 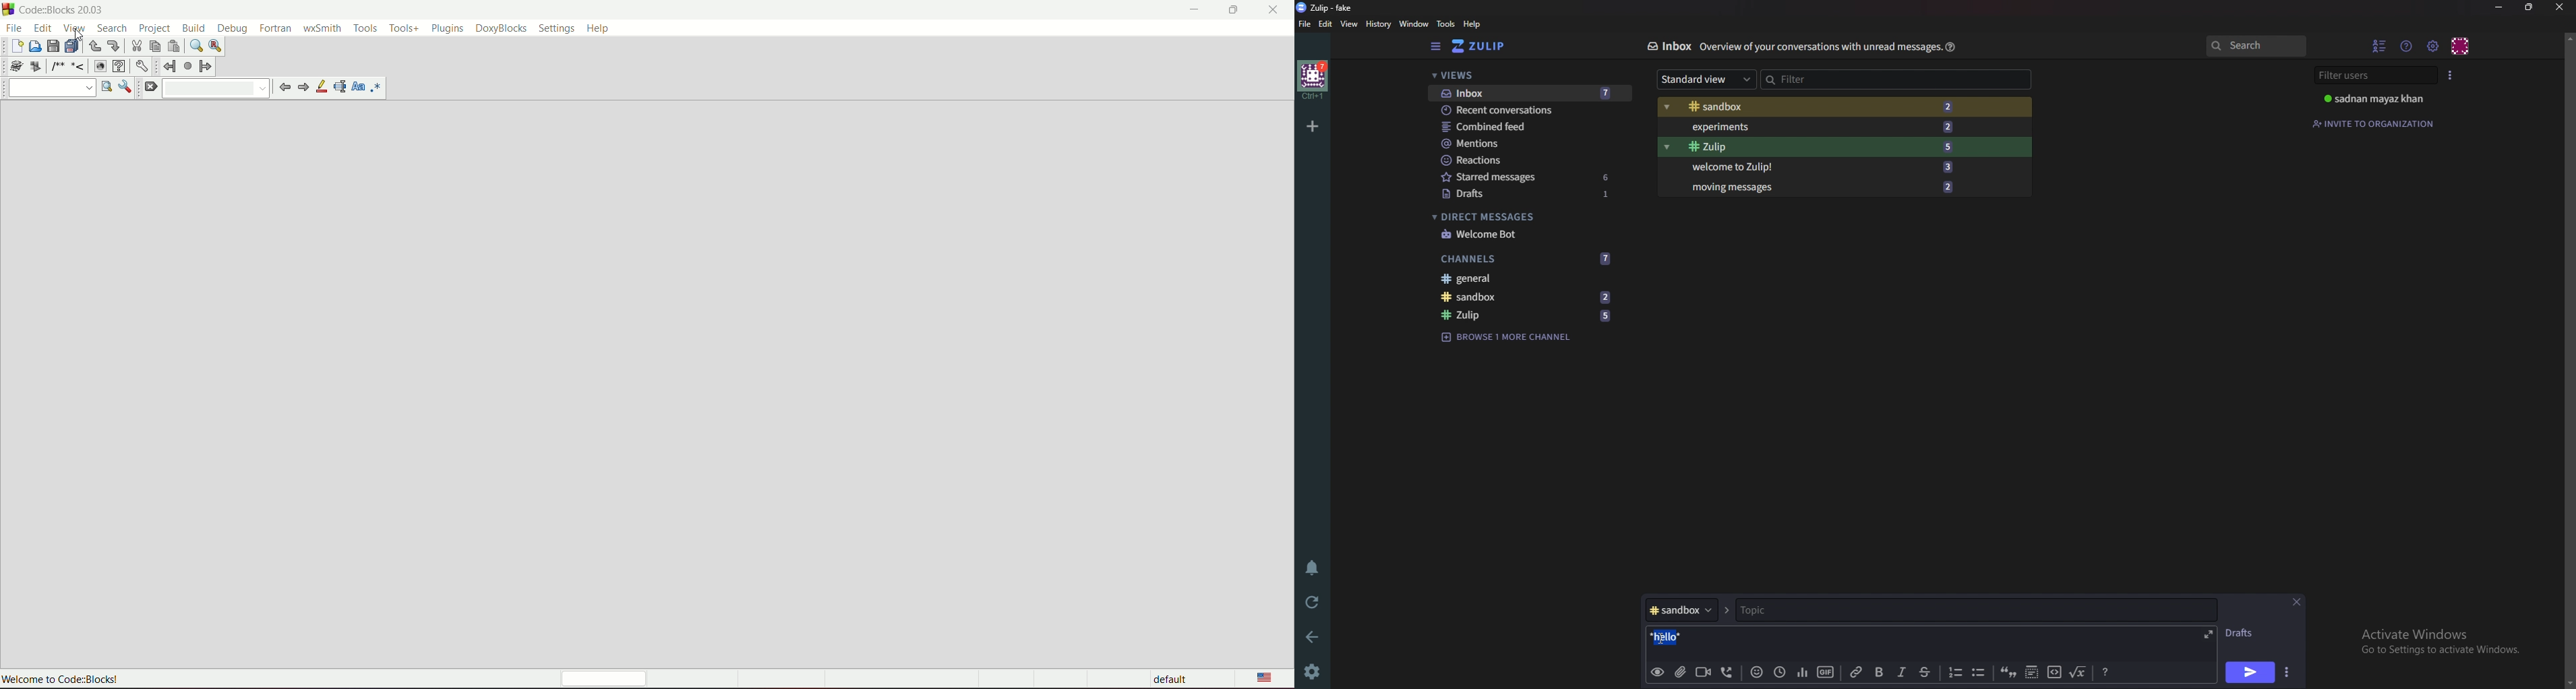 I want to click on # General, so click(x=1525, y=278).